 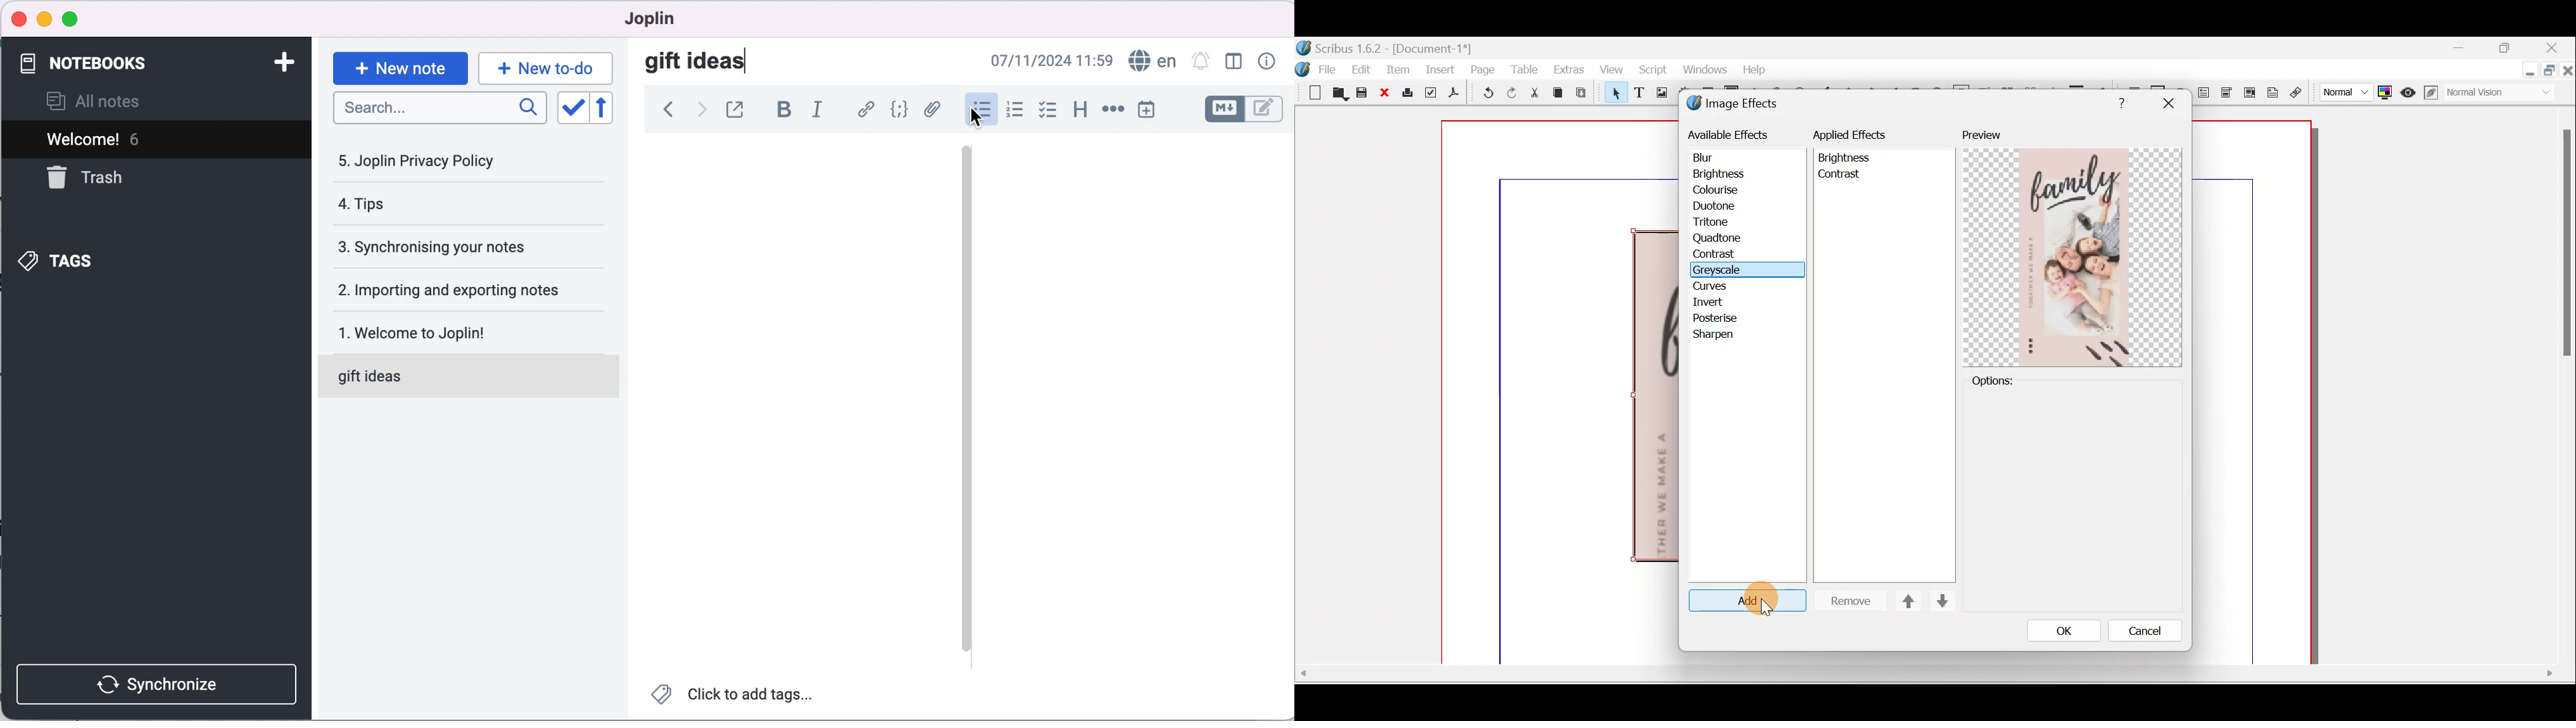 I want to click on gift ideas note, so click(x=455, y=377).